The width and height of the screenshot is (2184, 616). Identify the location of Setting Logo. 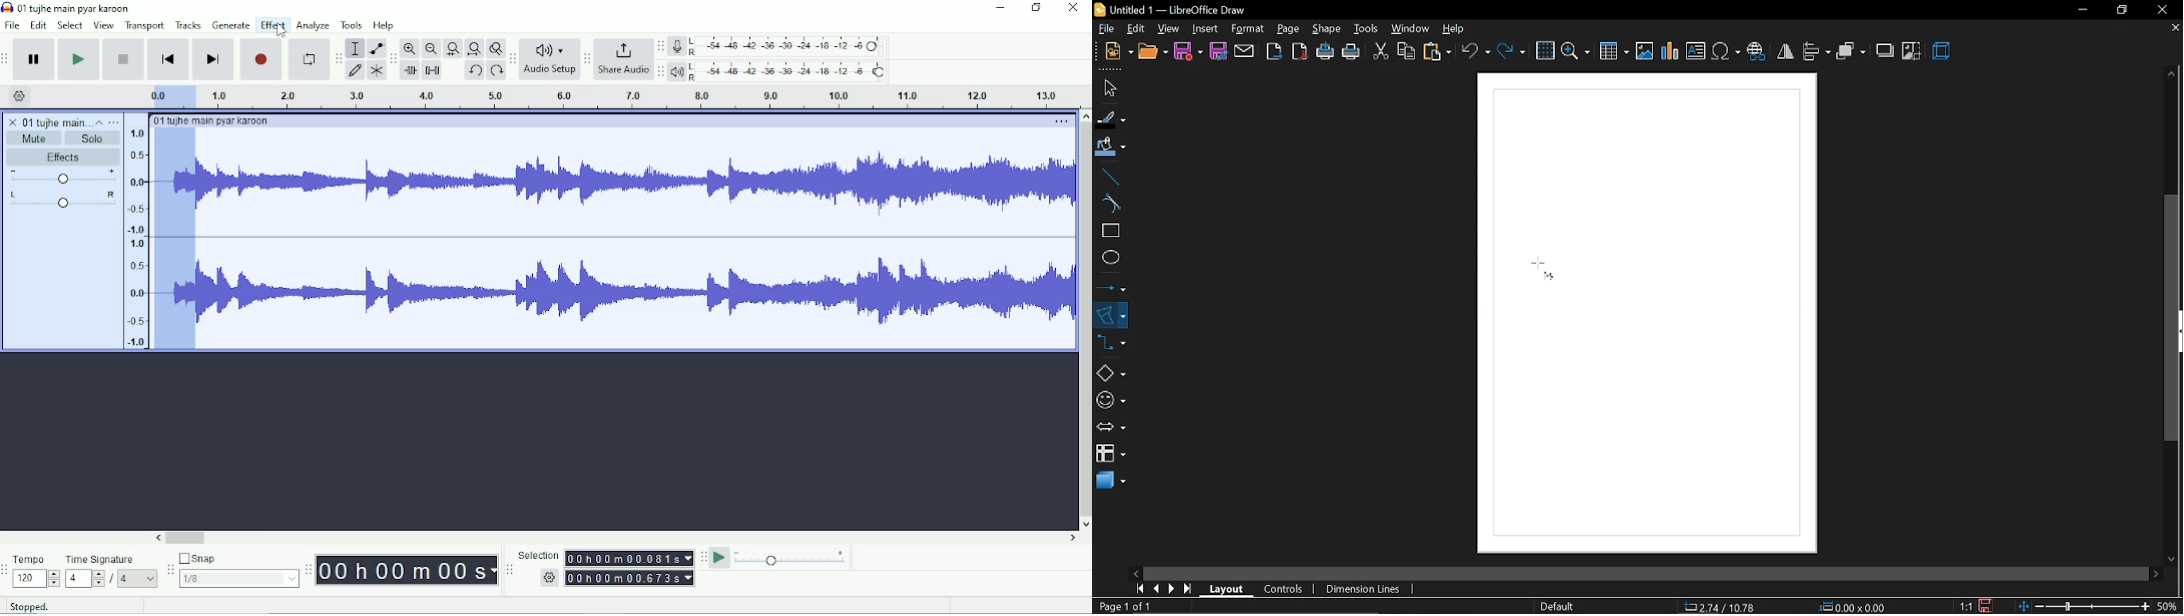
(548, 580).